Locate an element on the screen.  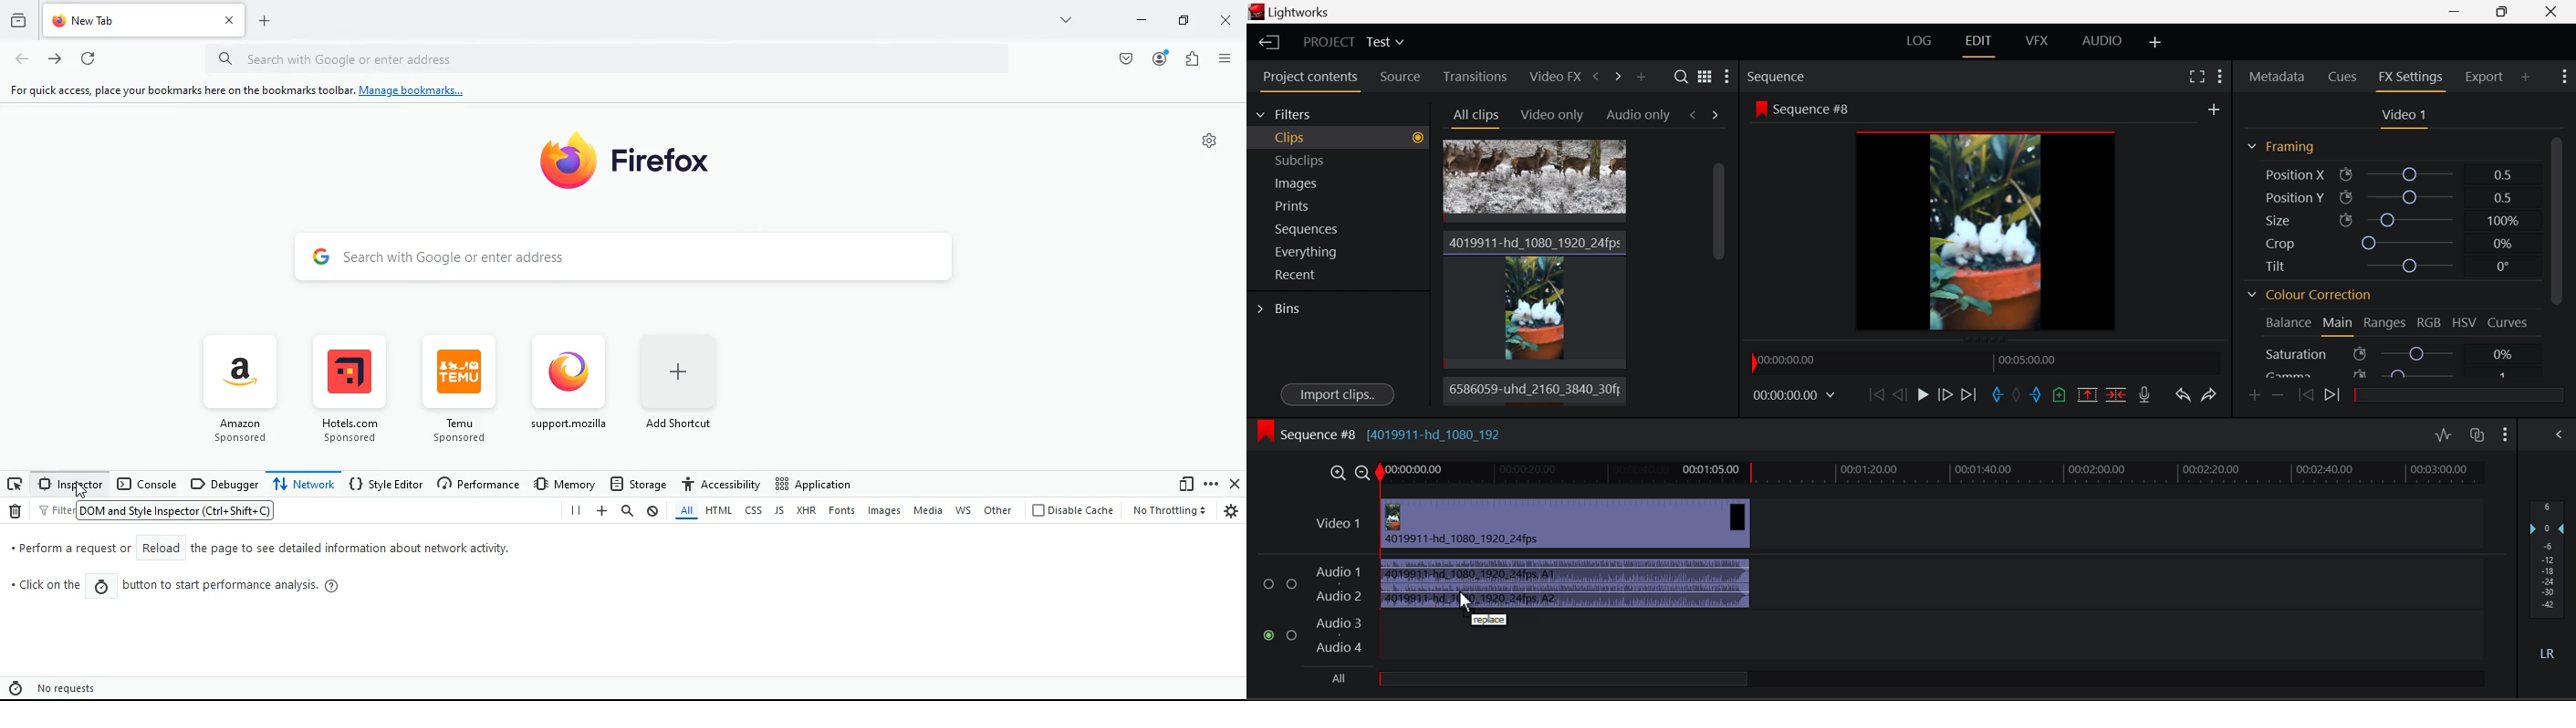
Add Panel is located at coordinates (1641, 76).